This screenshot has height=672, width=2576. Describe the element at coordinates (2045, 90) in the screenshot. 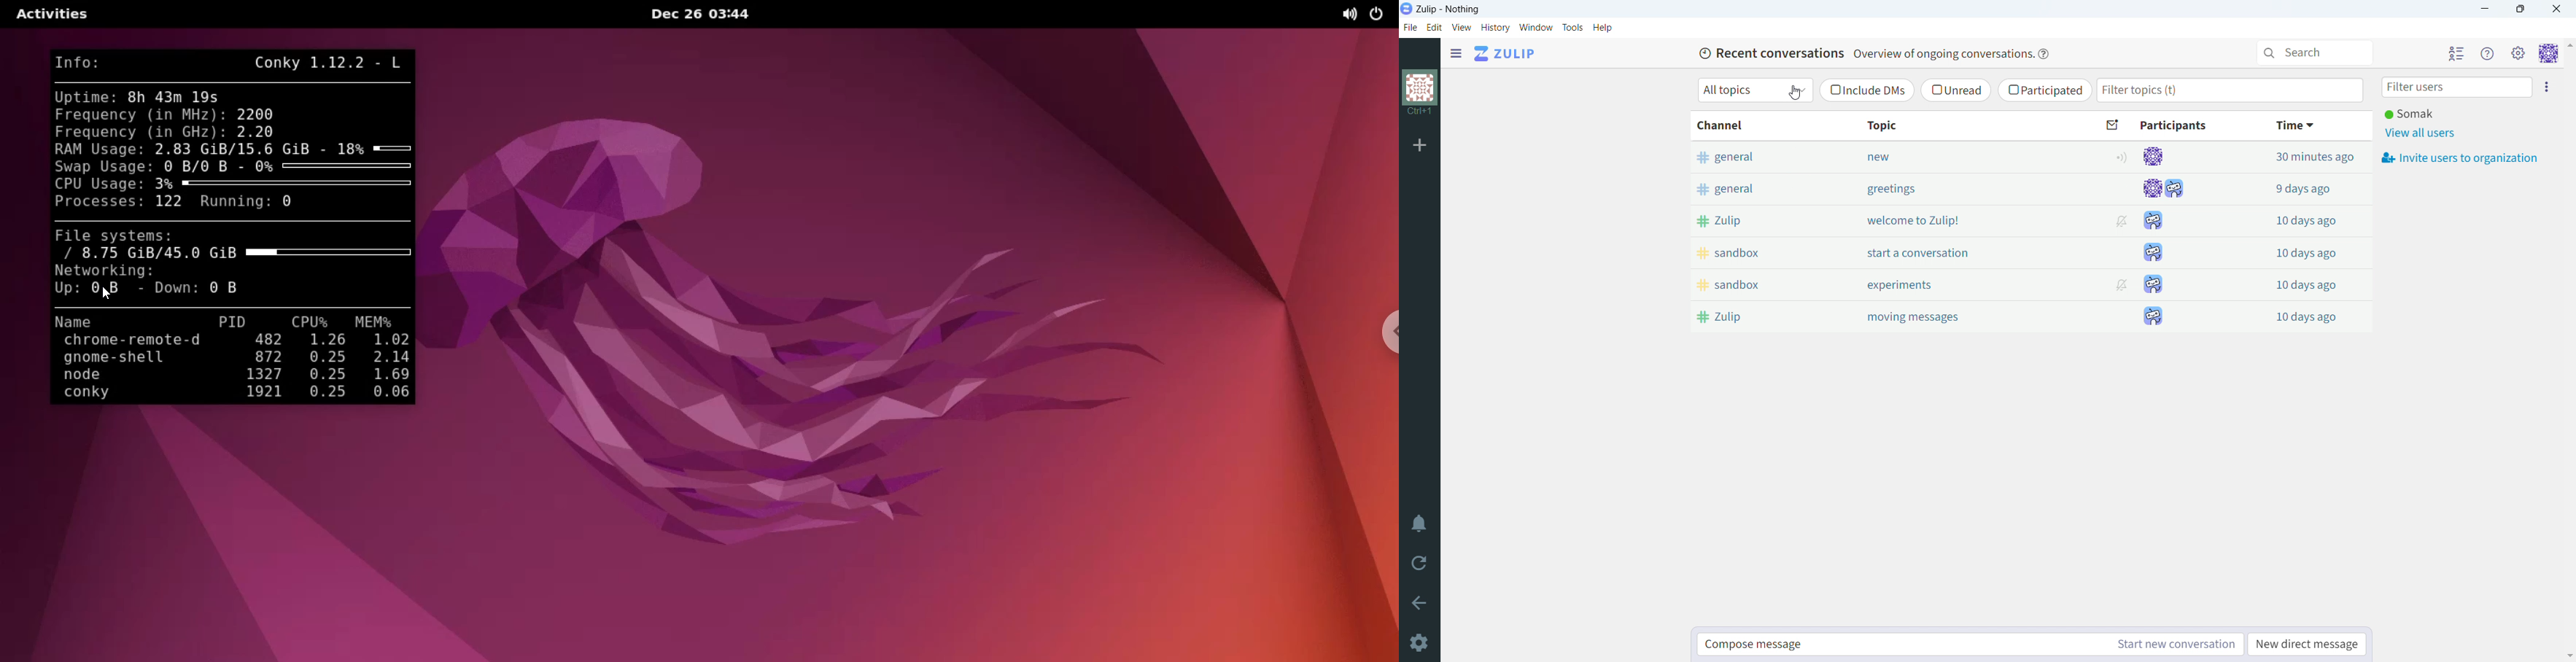

I see `participated` at that location.